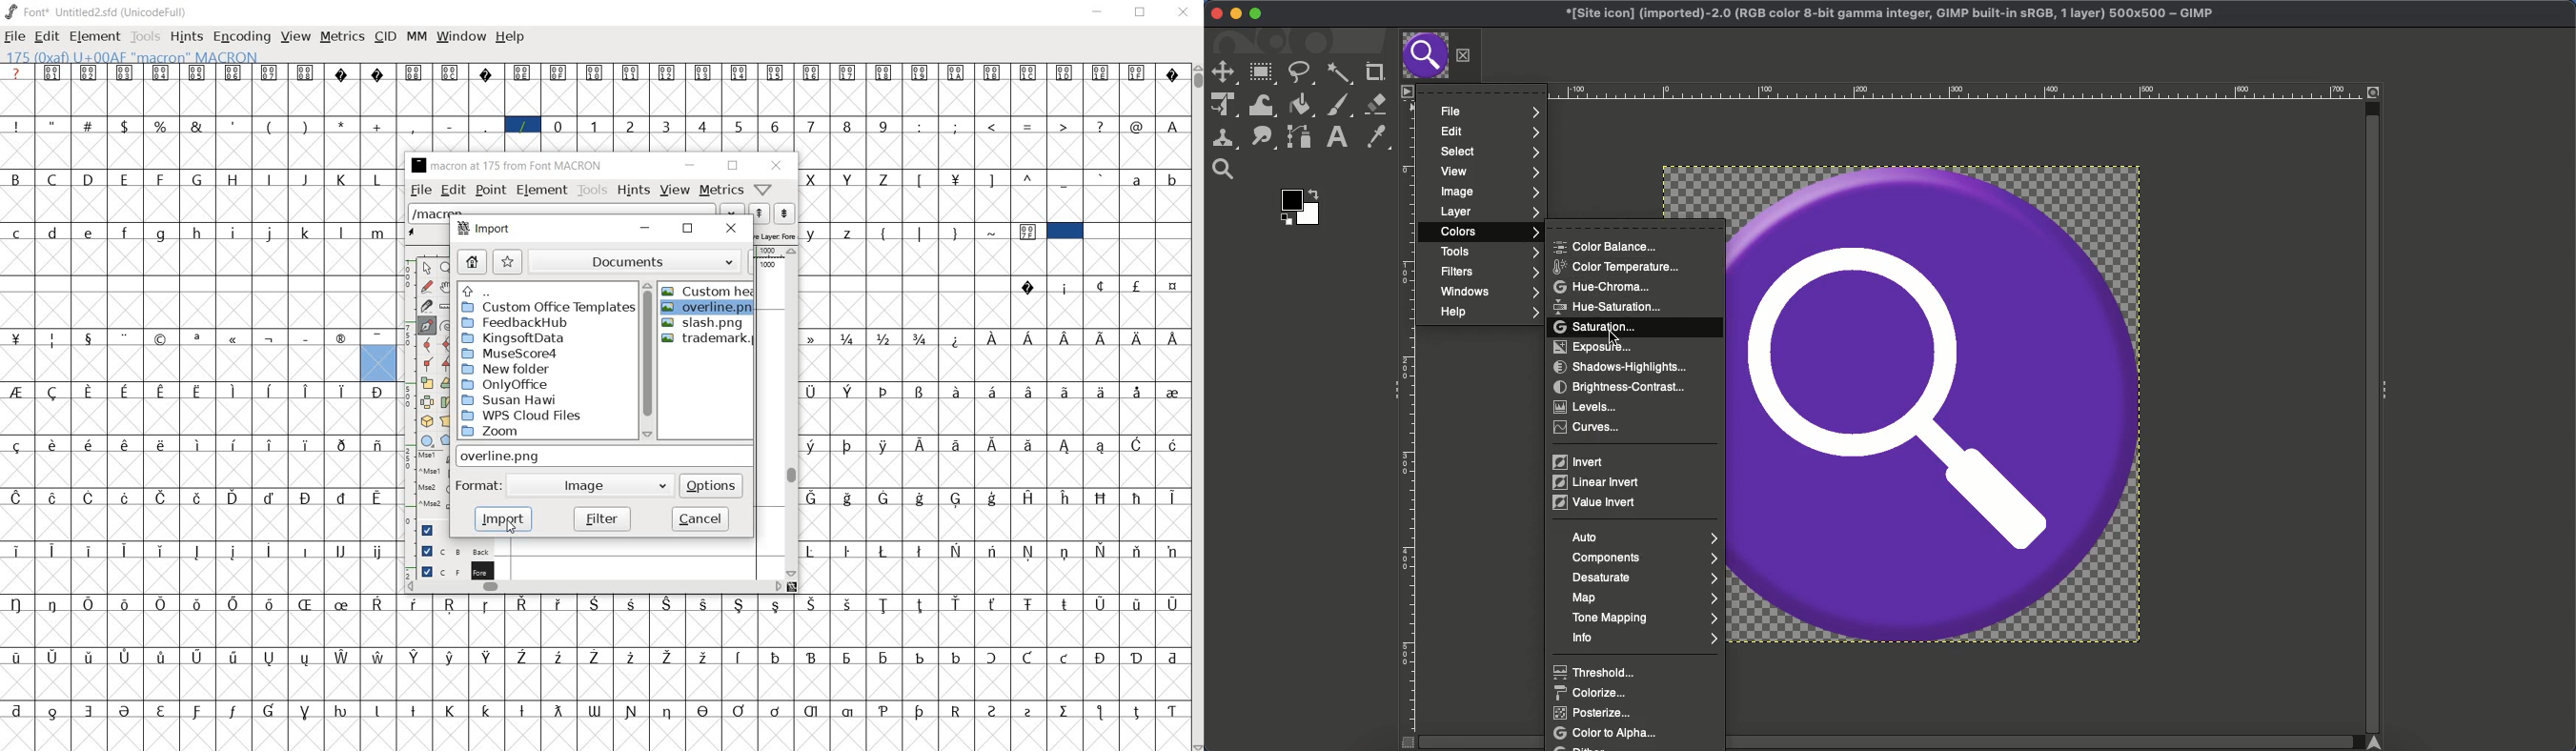 This screenshot has height=756, width=2576. I want to click on Symbol, so click(128, 337).